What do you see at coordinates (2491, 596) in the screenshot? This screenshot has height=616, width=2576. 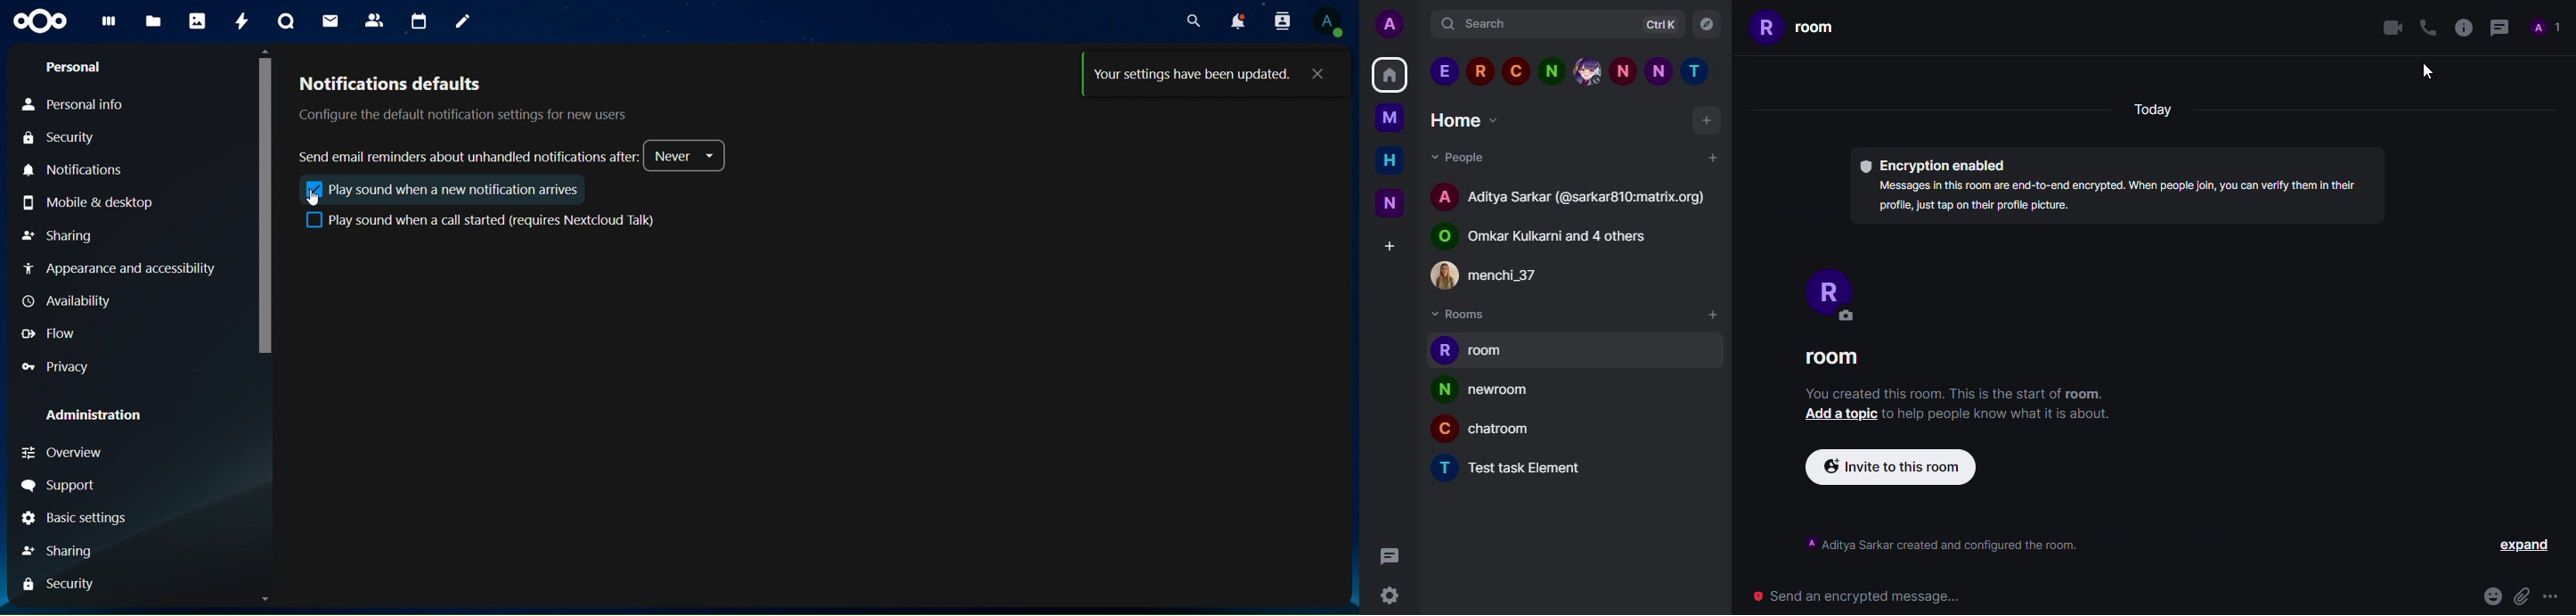 I see `emoji` at bounding box center [2491, 596].